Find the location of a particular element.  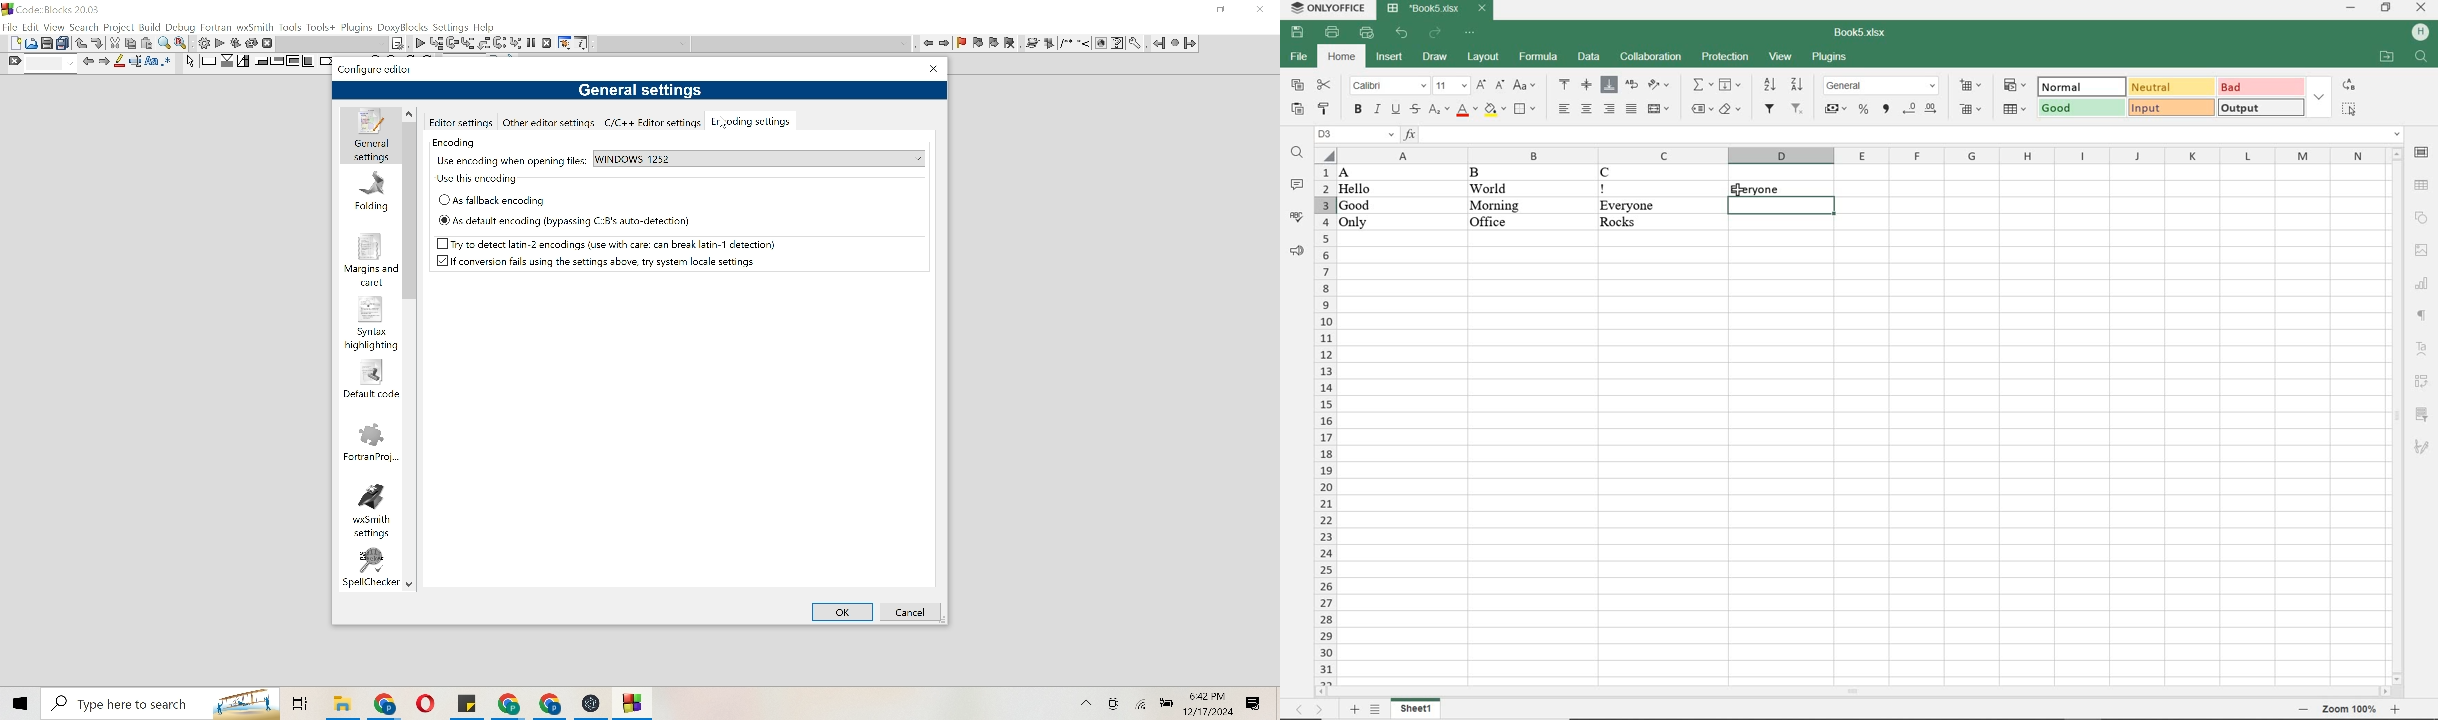

Edit is located at coordinates (31, 27).